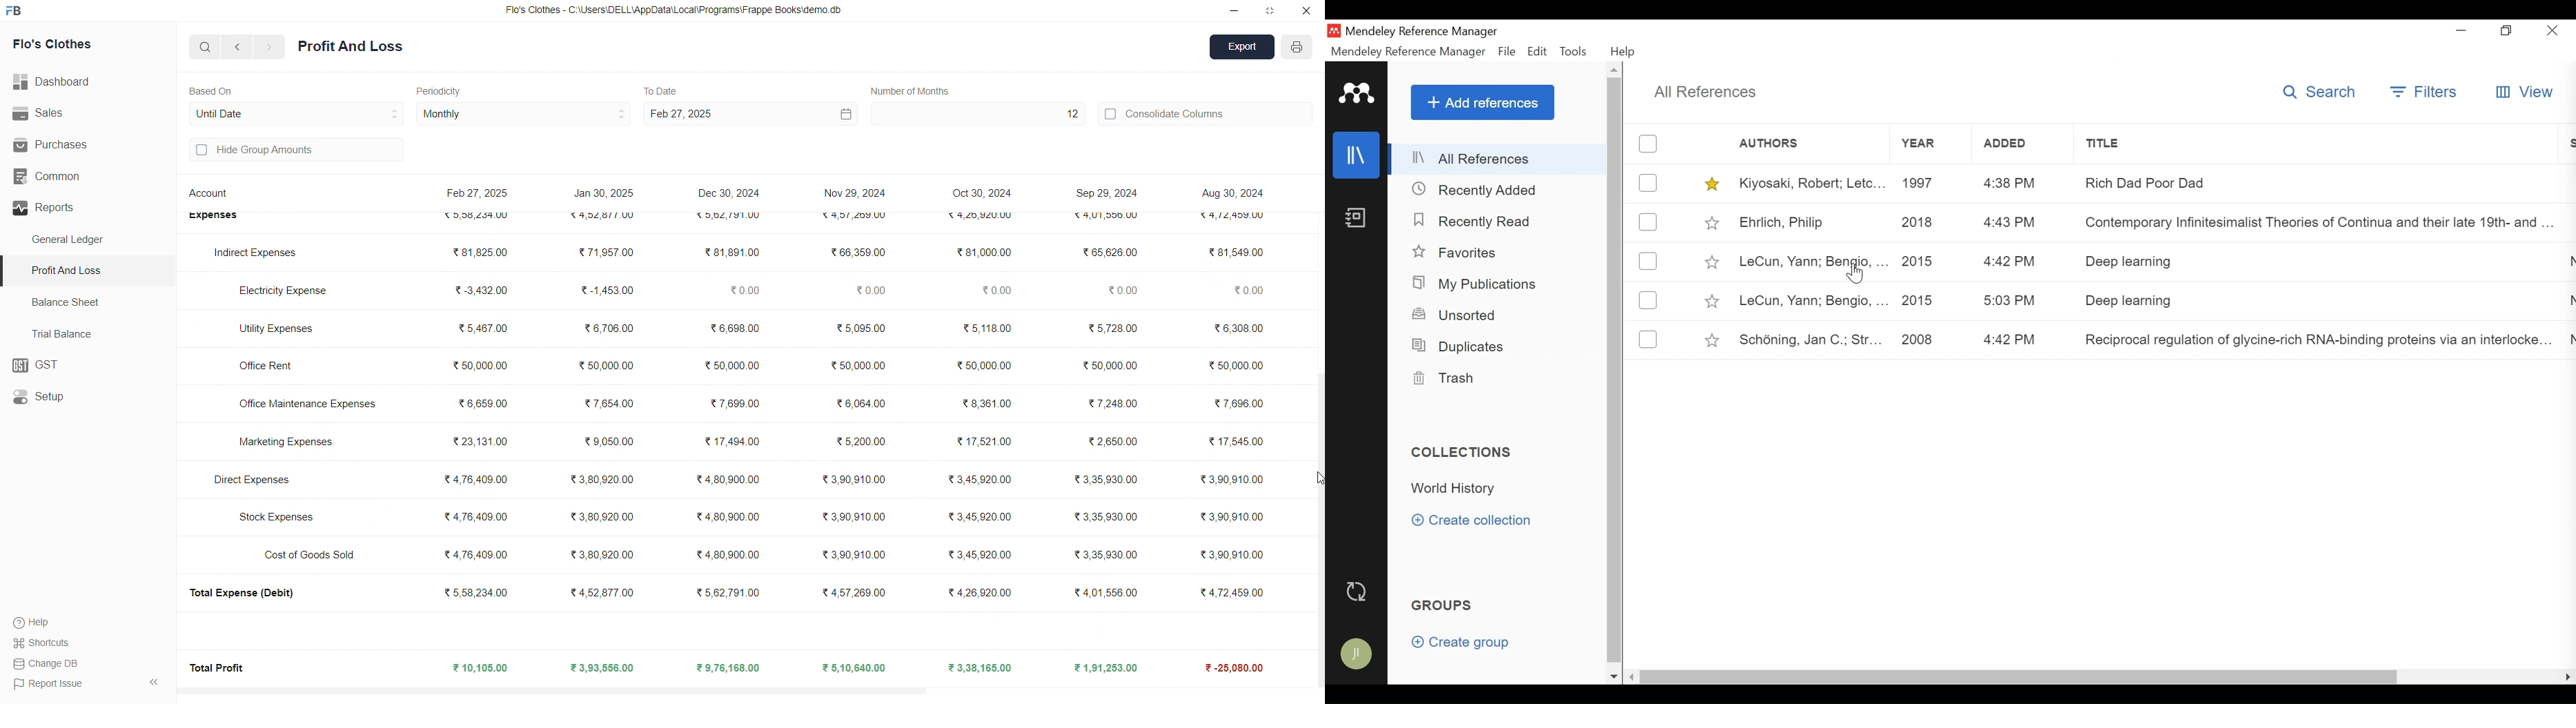 This screenshot has width=2576, height=728. Describe the element at coordinates (1711, 301) in the screenshot. I see `Toggle Favorites` at that location.